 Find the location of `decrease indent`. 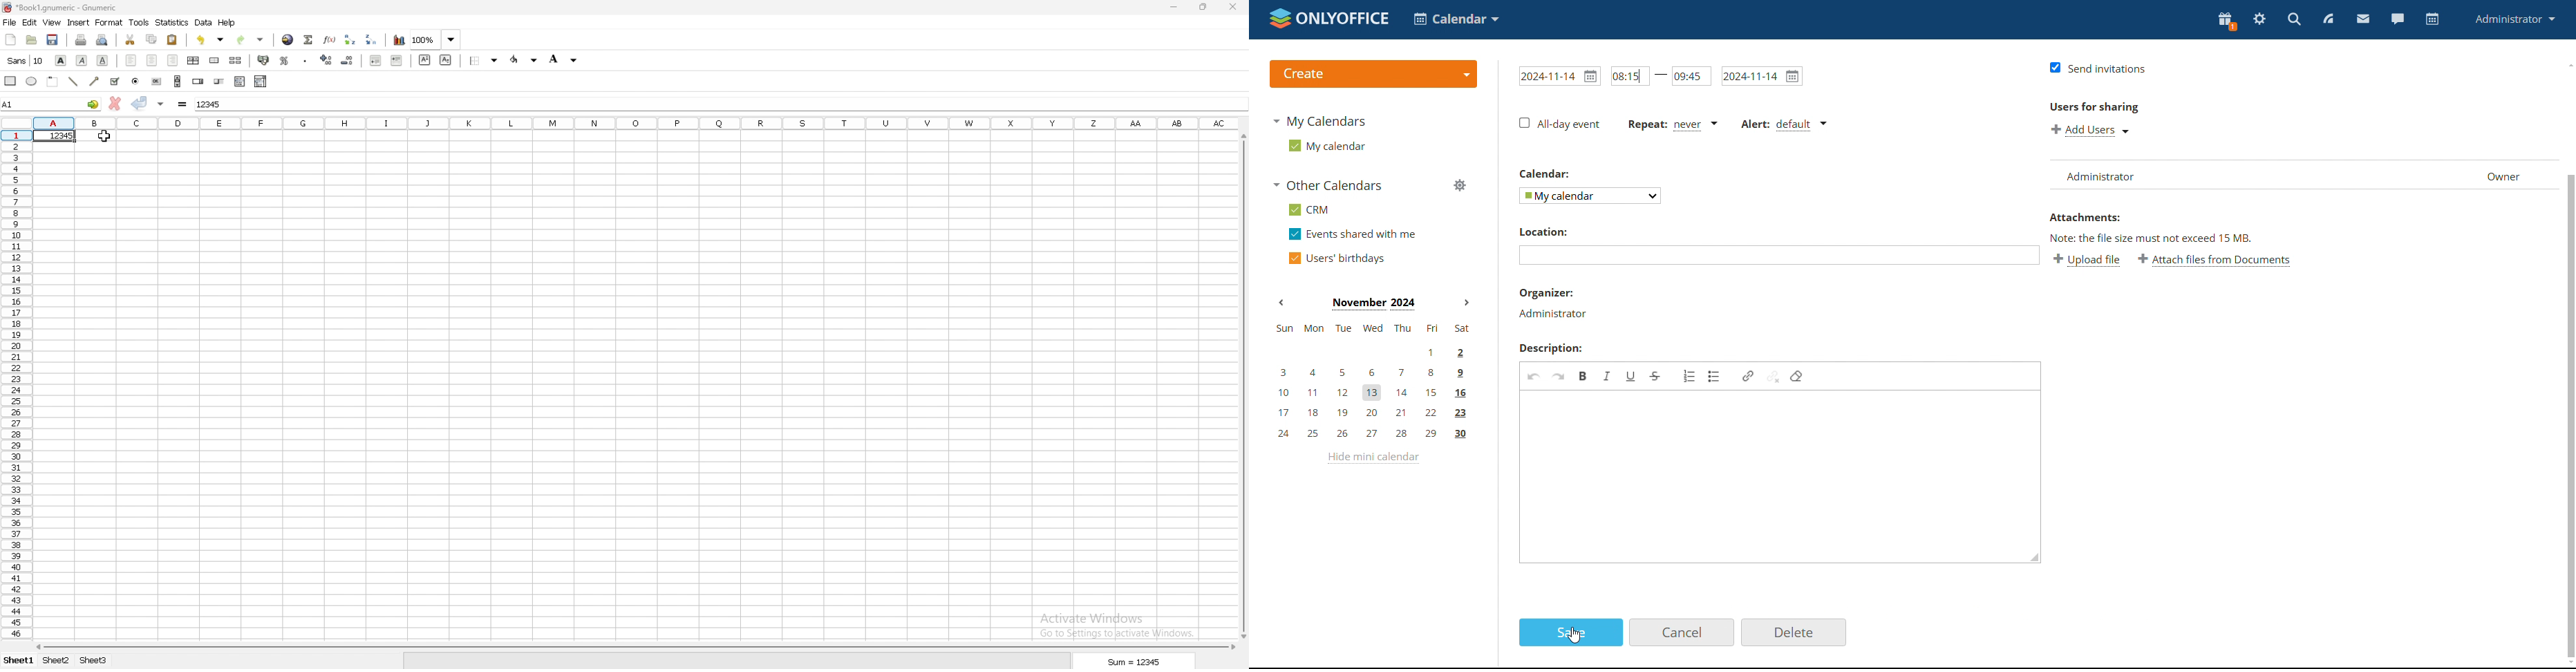

decrease indent is located at coordinates (377, 60).